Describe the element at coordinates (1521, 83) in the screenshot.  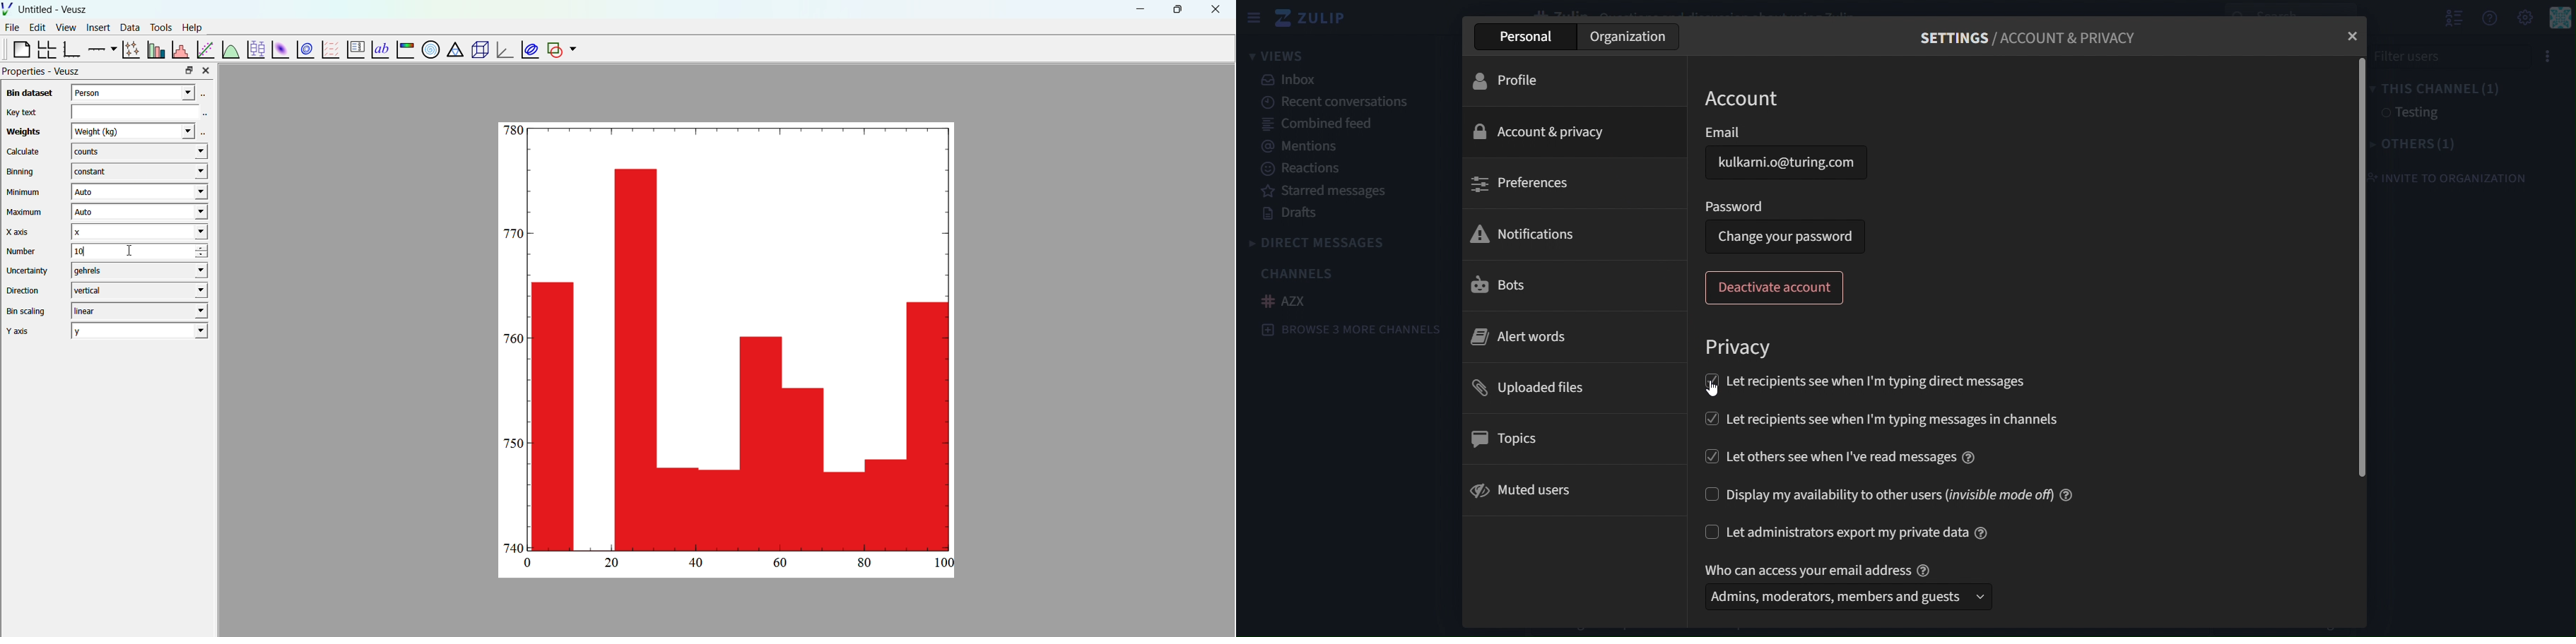
I see `profile` at that location.